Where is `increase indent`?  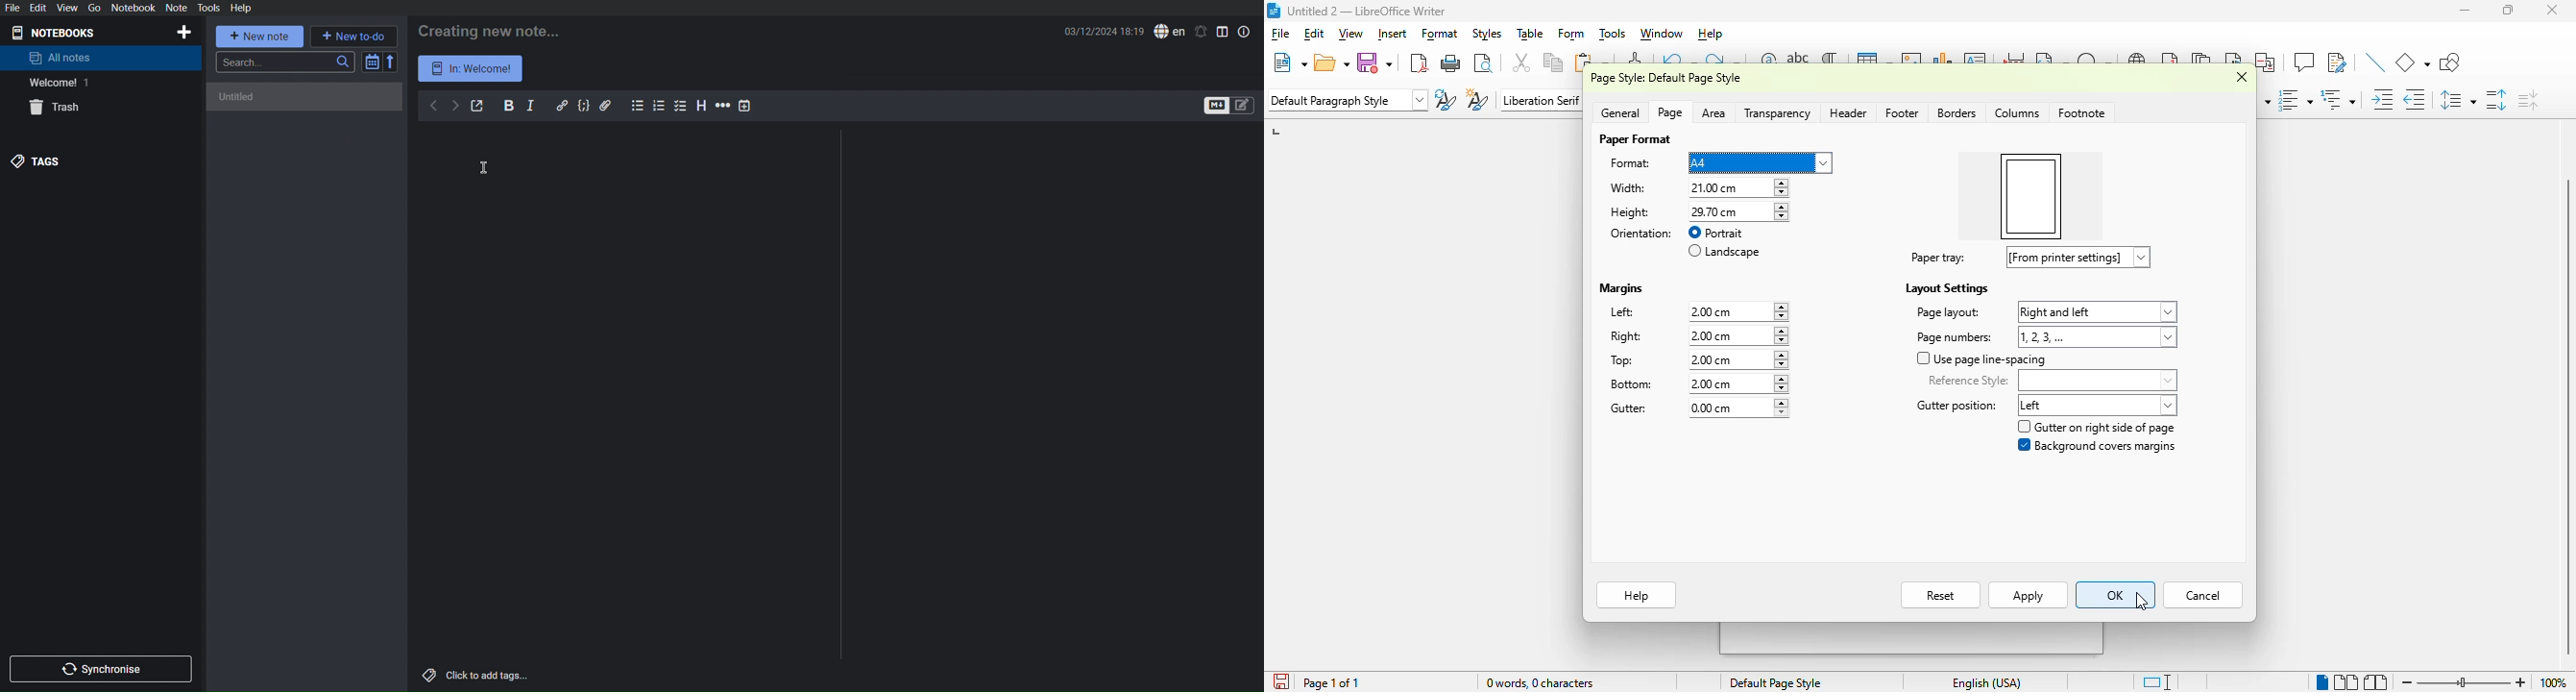 increase indent is located at coordinates (2383, 100).